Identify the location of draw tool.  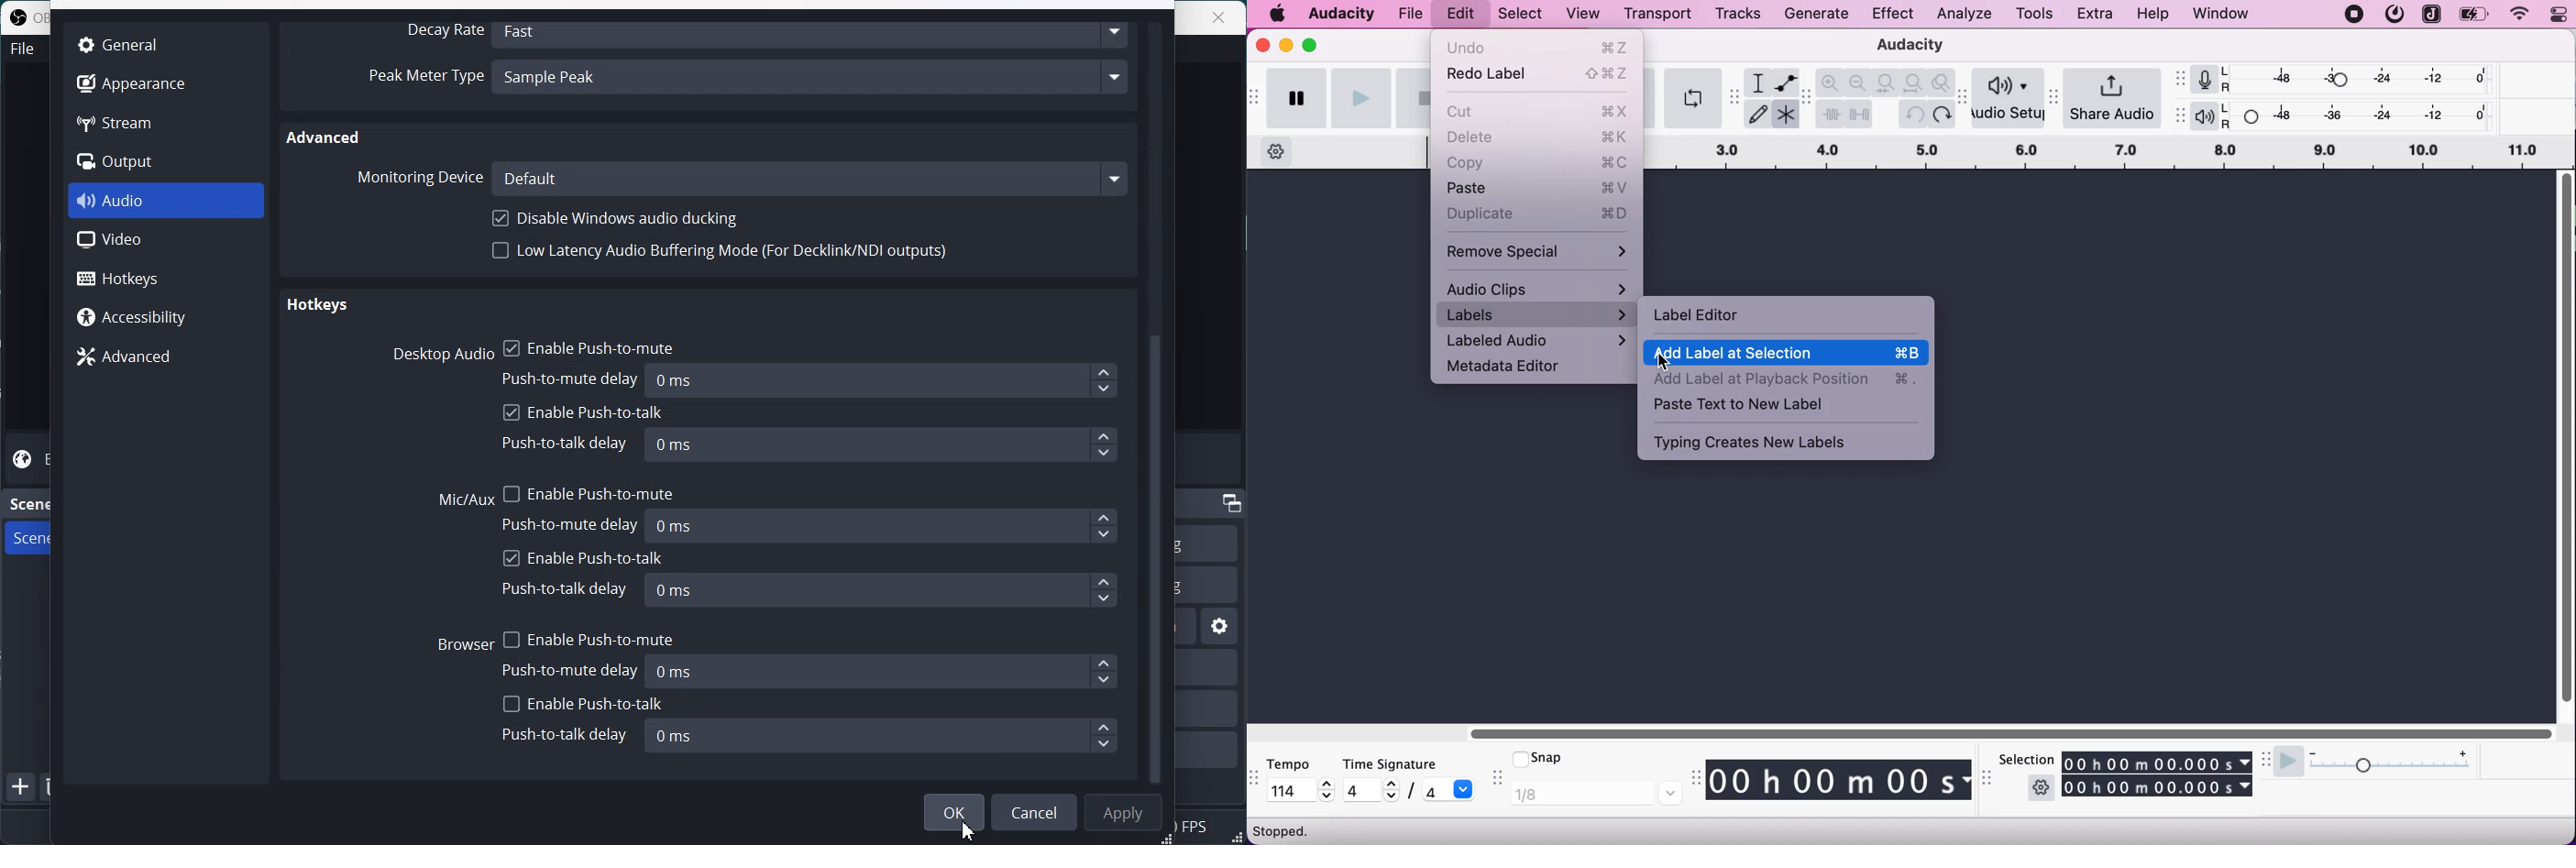
(1757, 115).